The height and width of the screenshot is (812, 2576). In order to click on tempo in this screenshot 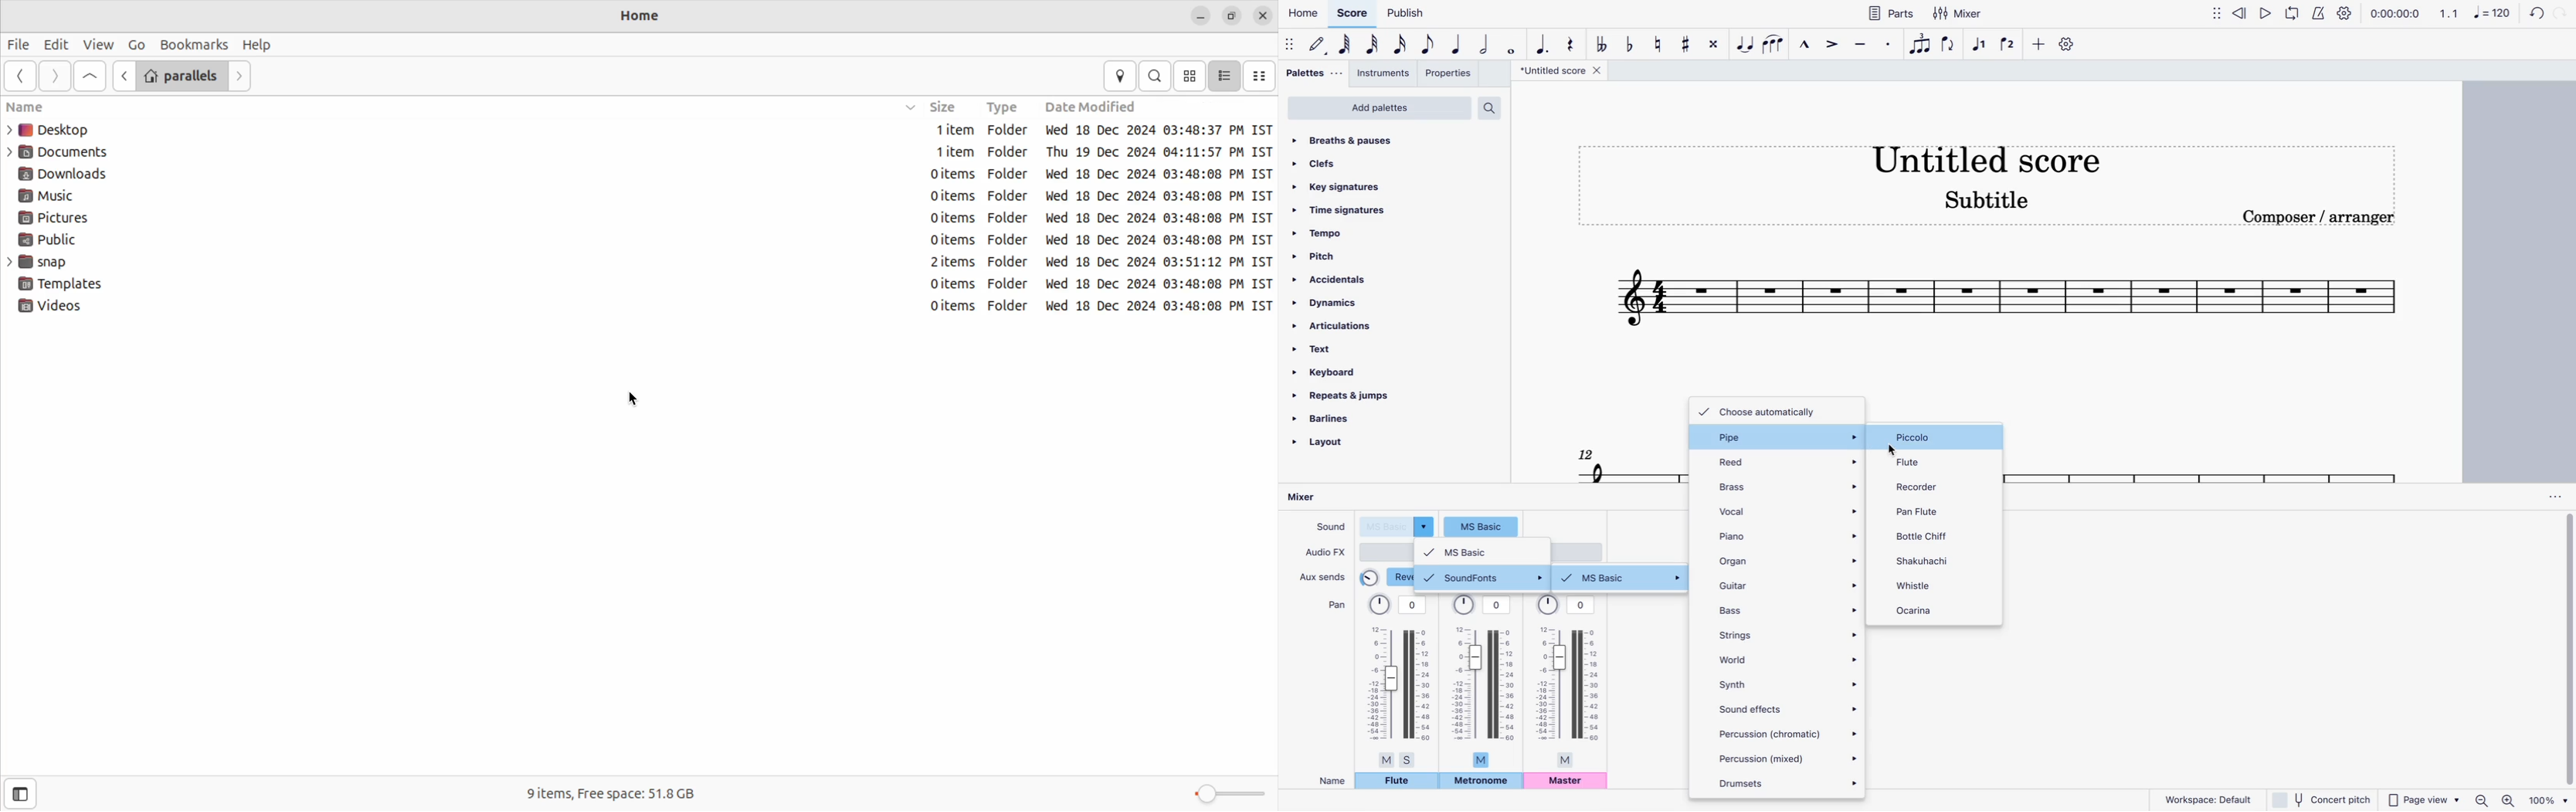, I will do `click(1350, 232)`.